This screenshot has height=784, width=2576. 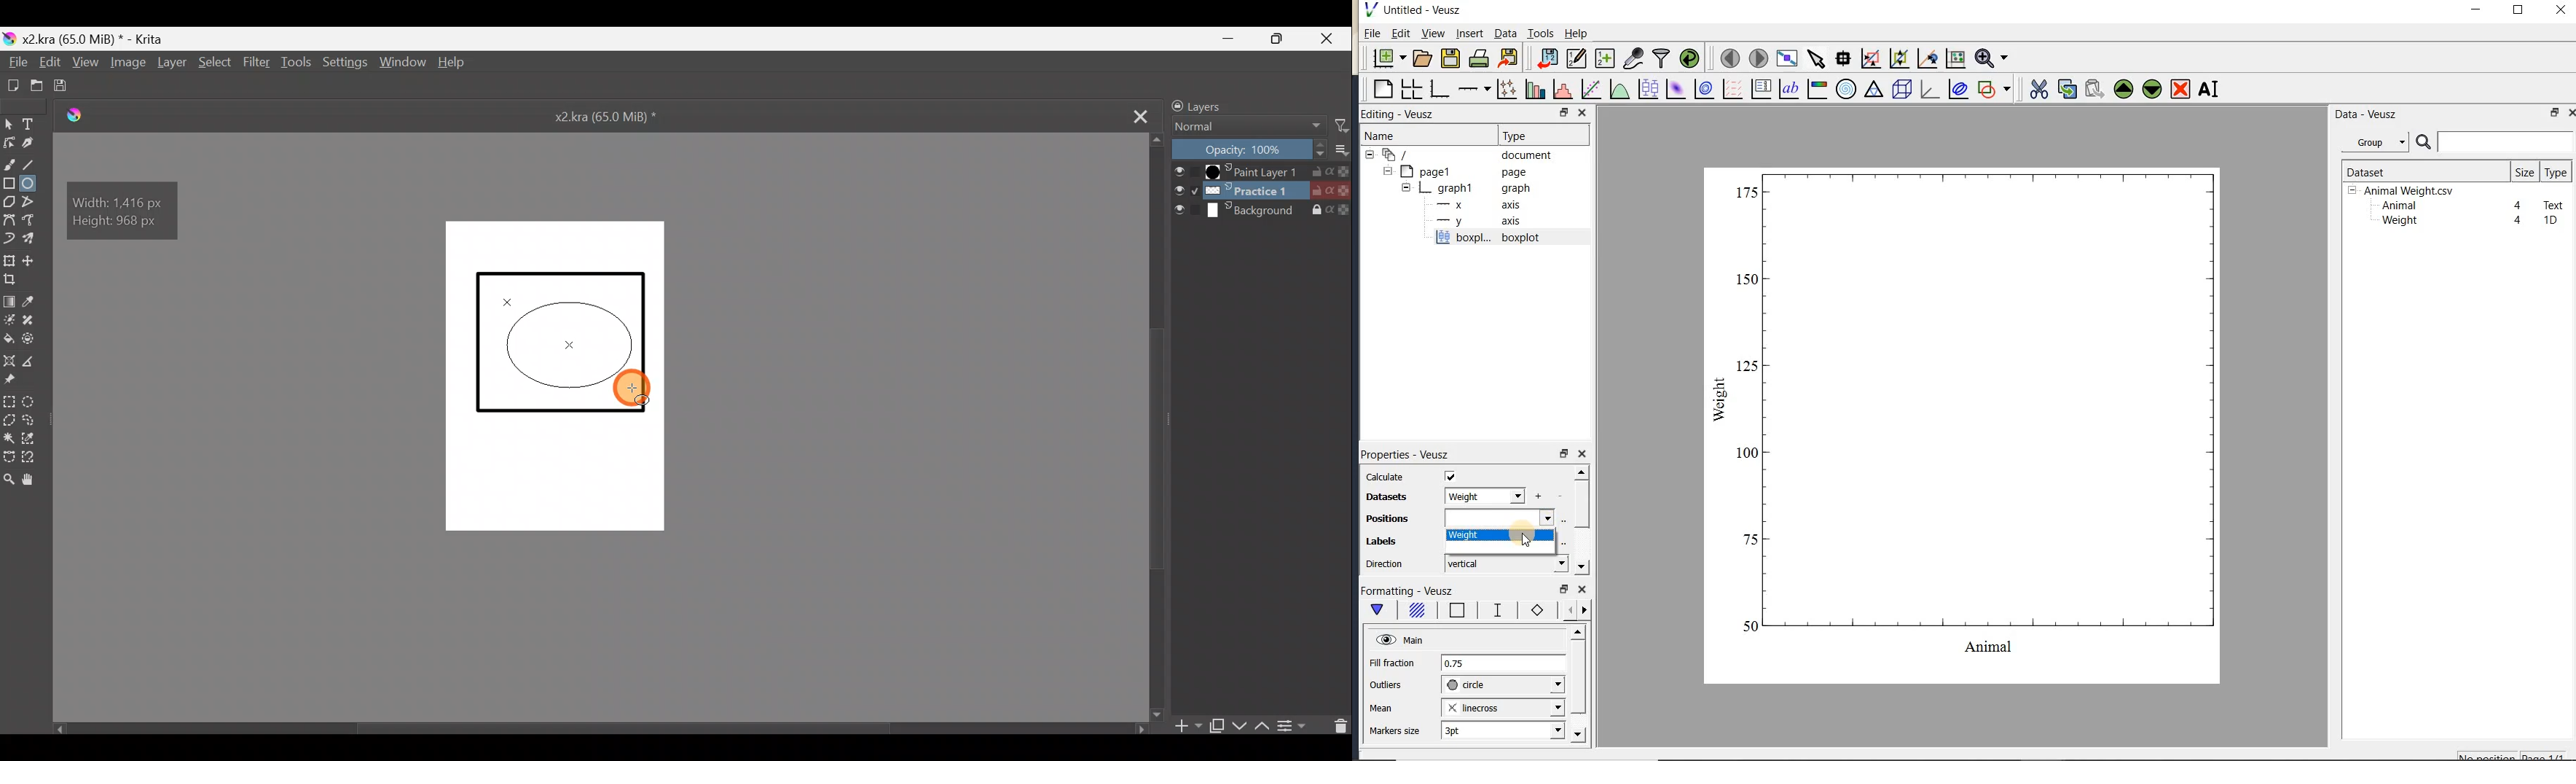 What do you see at coordinates (1337, 726) in the screenshot?
I see `Delete layer` at bounding box center [1337, 726].